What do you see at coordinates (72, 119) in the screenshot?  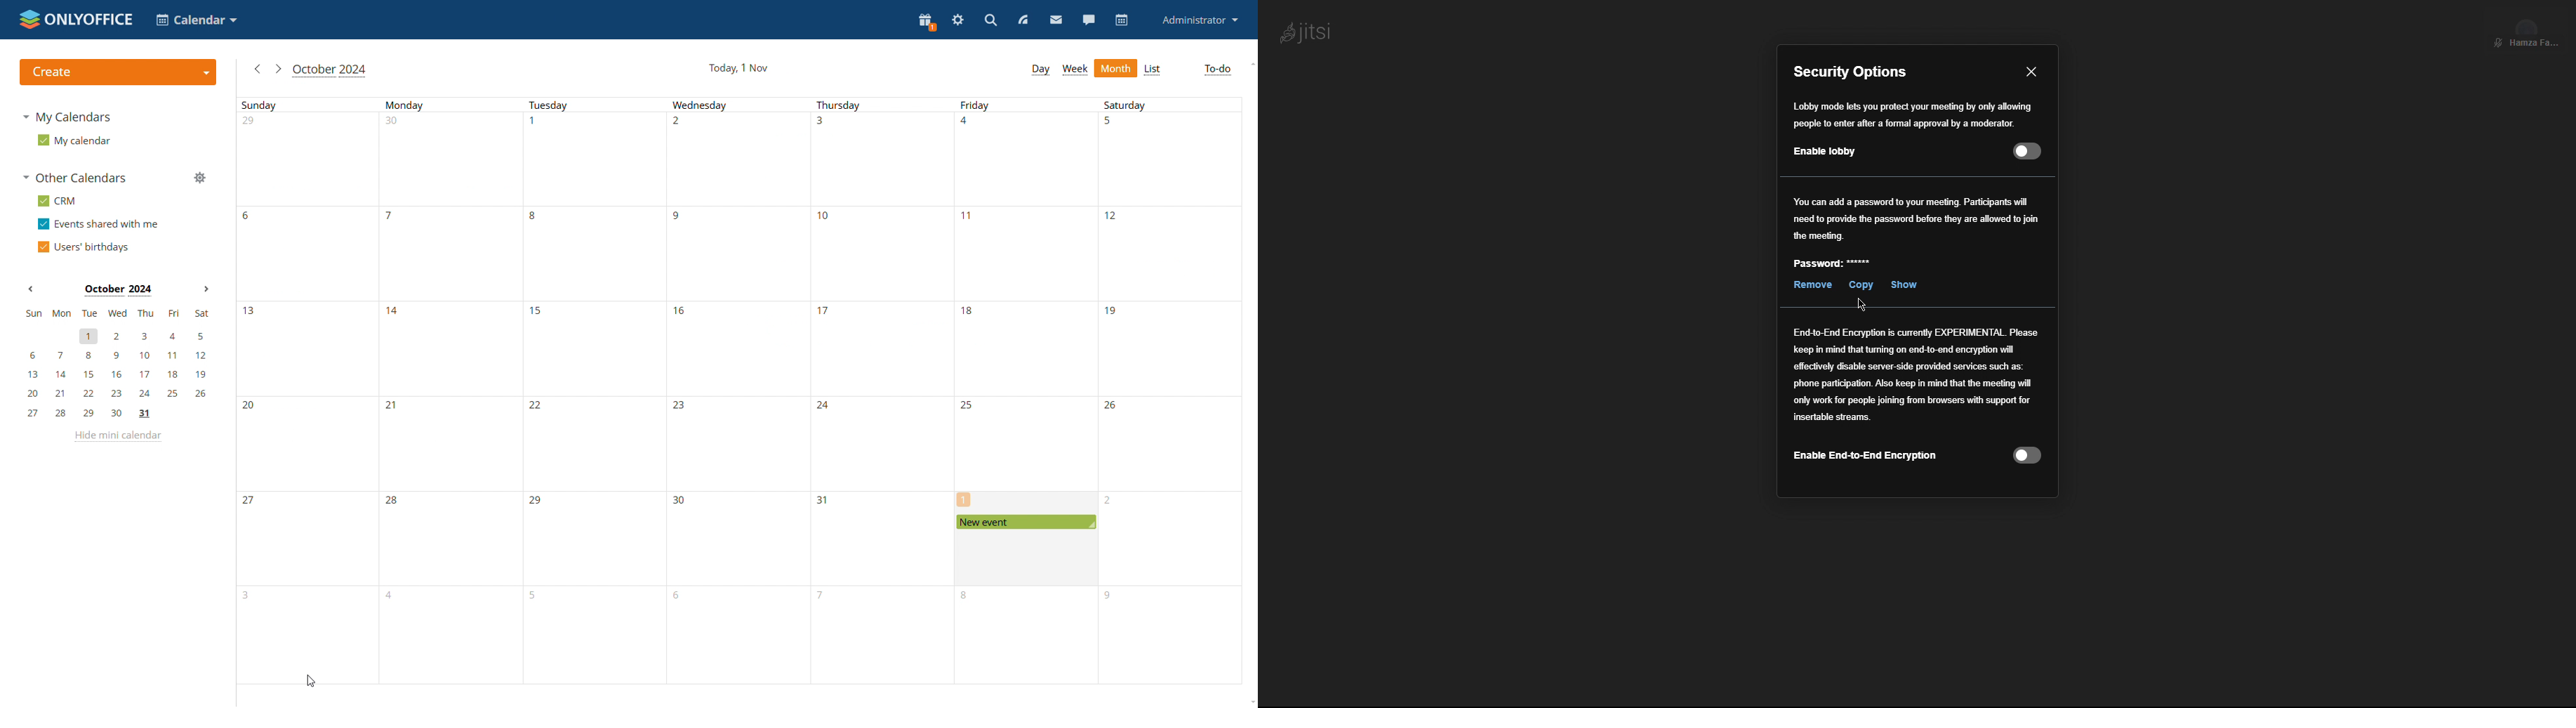 I see `my calendars` at bounding box center [72, 119].